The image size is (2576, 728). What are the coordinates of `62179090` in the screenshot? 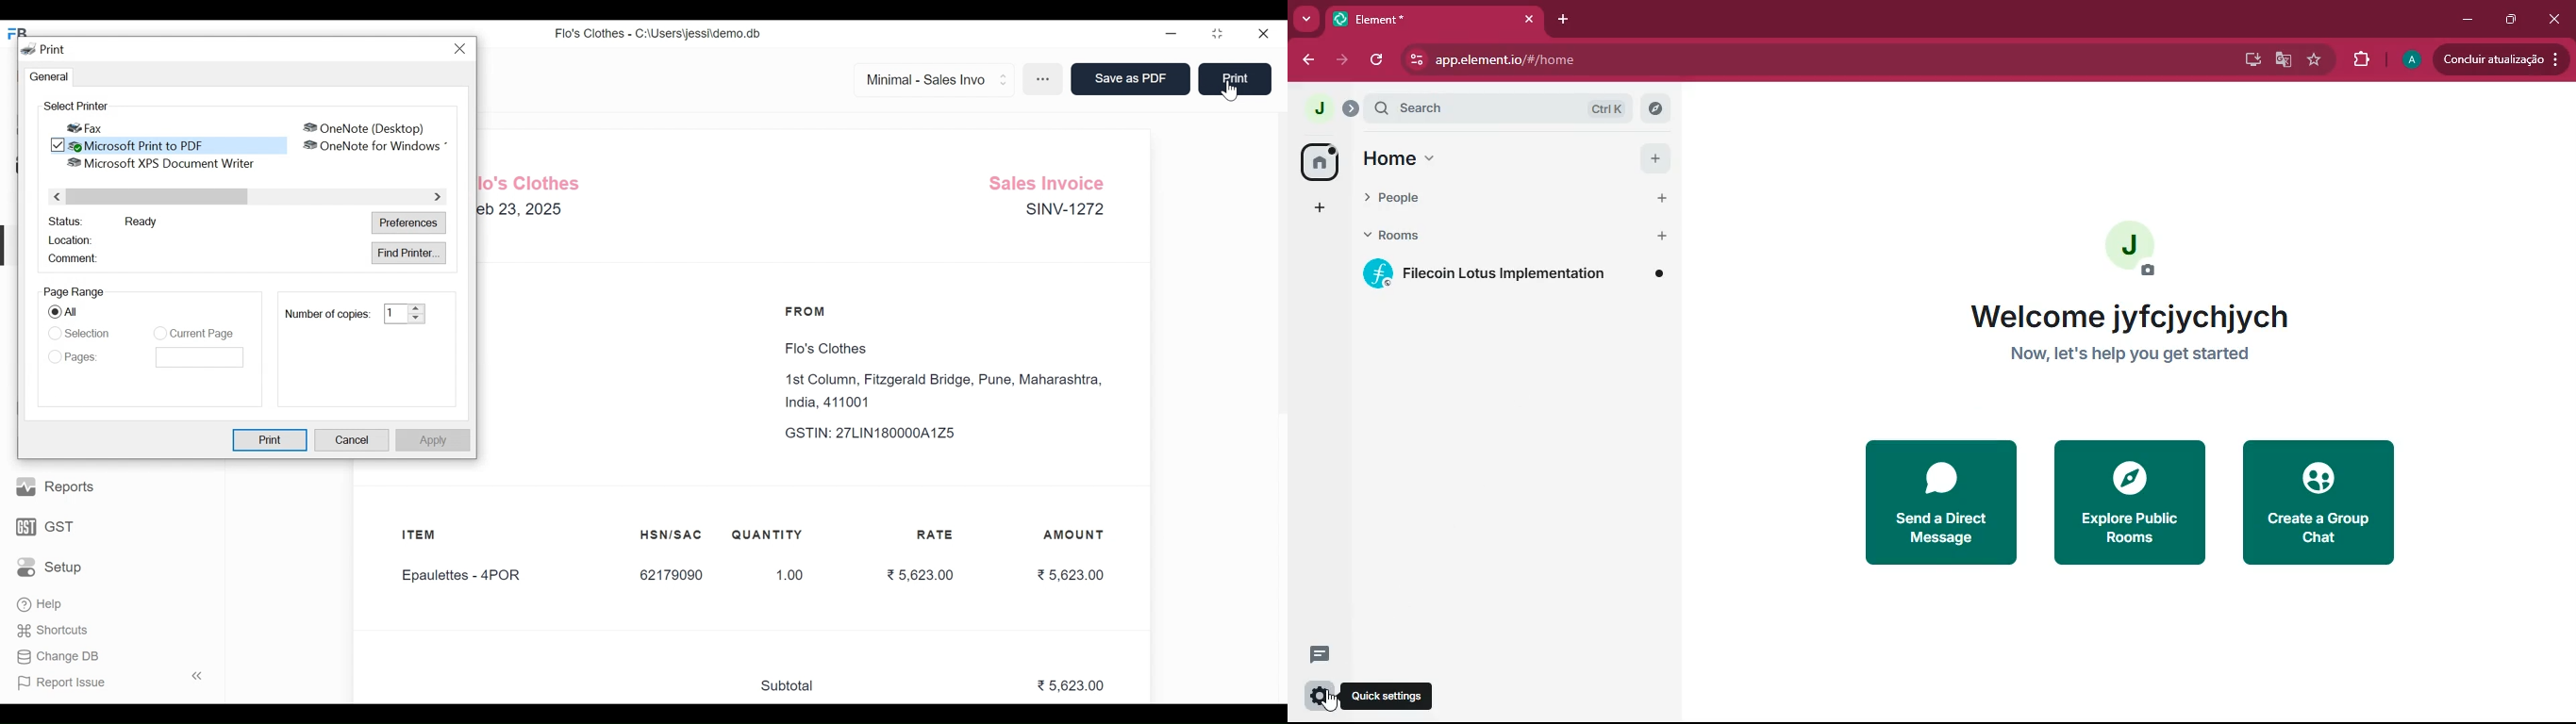 It's located at (671, 576).